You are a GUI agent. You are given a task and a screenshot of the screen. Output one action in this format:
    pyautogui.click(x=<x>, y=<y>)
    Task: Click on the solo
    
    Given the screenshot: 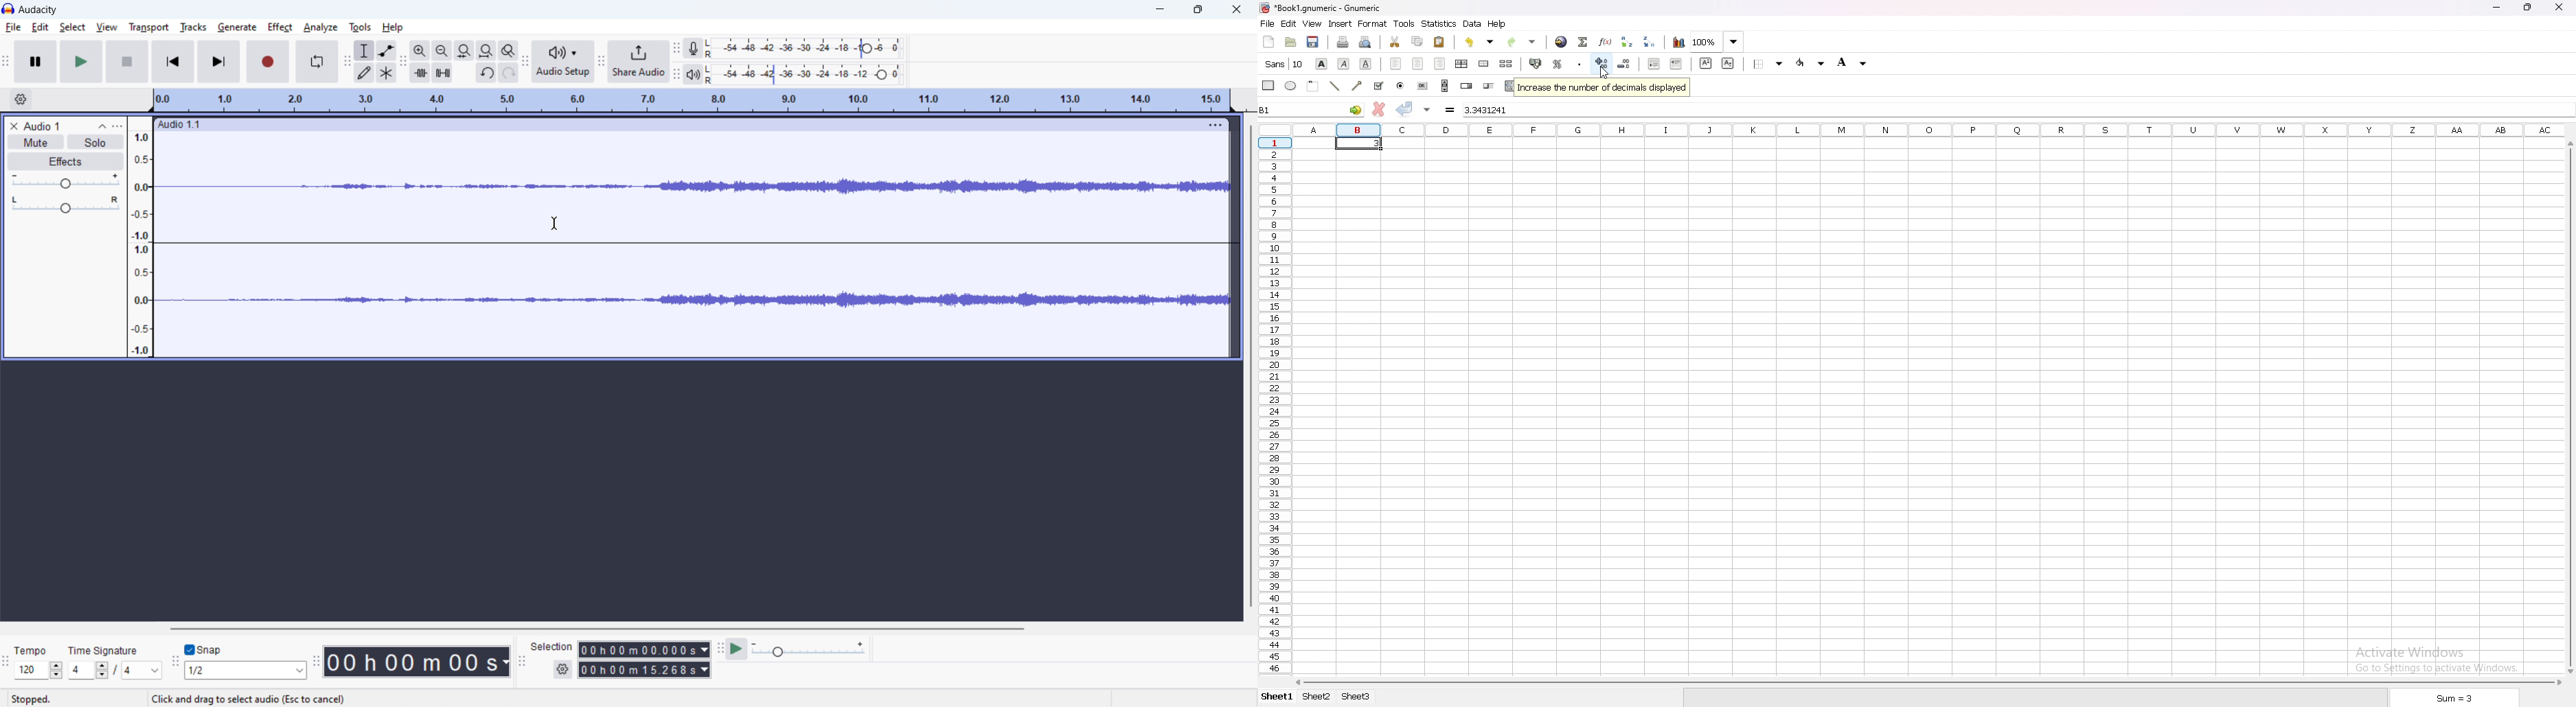 What is the action you would take?
    pyautogui.click(x=95, y=142)
    